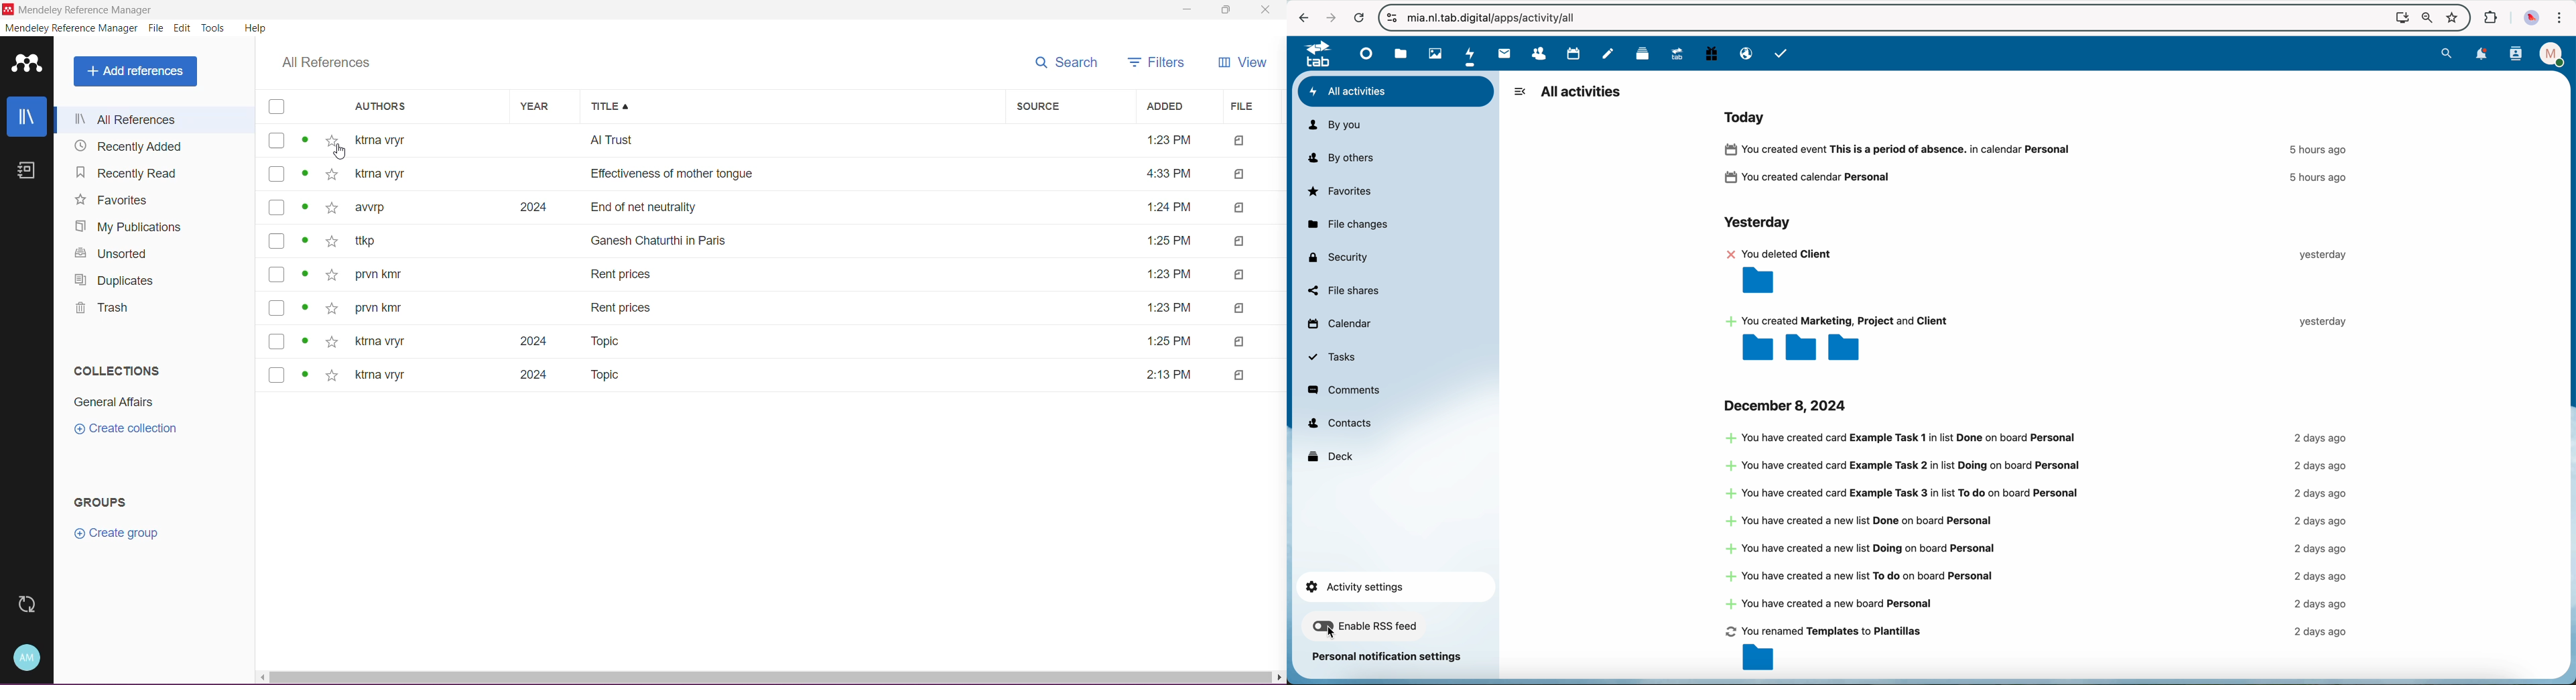 The width and height of the screenshot is (2576, 700). What do you see at coordinates (26, 657) in the screenshot?
I see `Account and Help` at bounding box center [26, 657].